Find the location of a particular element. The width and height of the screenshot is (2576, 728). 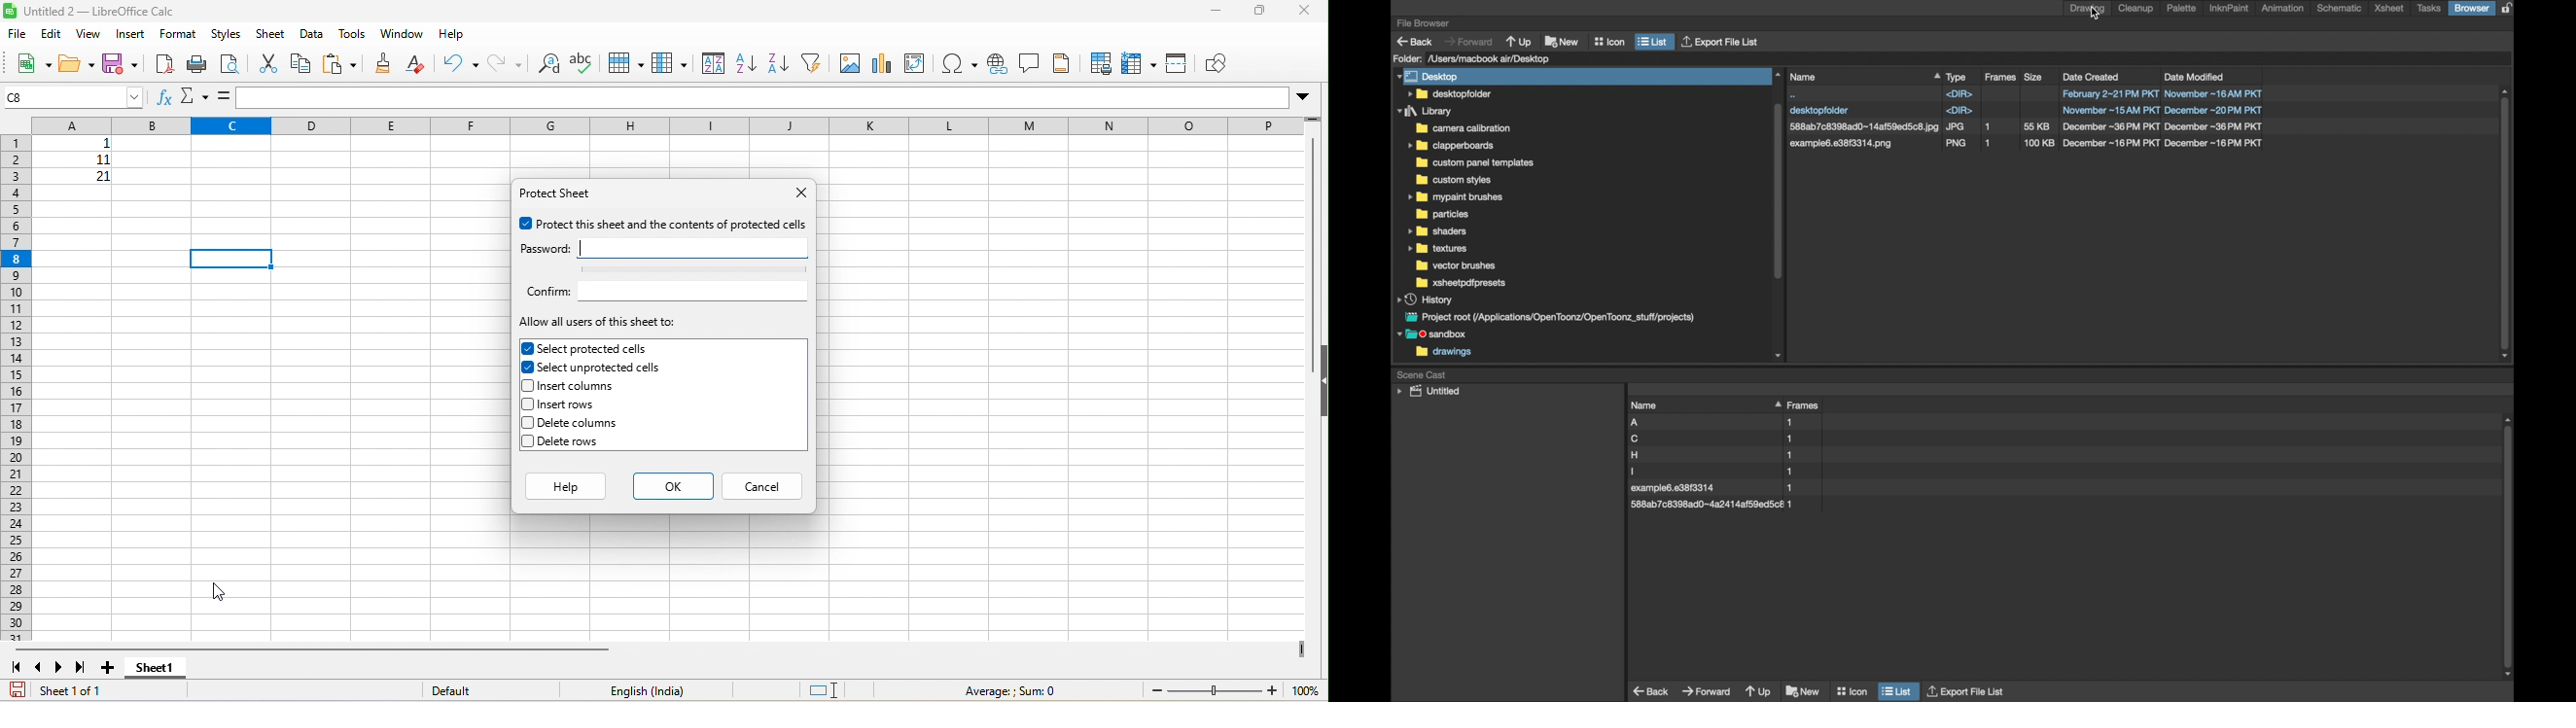

maximize is located at coordinates (1261, 13).